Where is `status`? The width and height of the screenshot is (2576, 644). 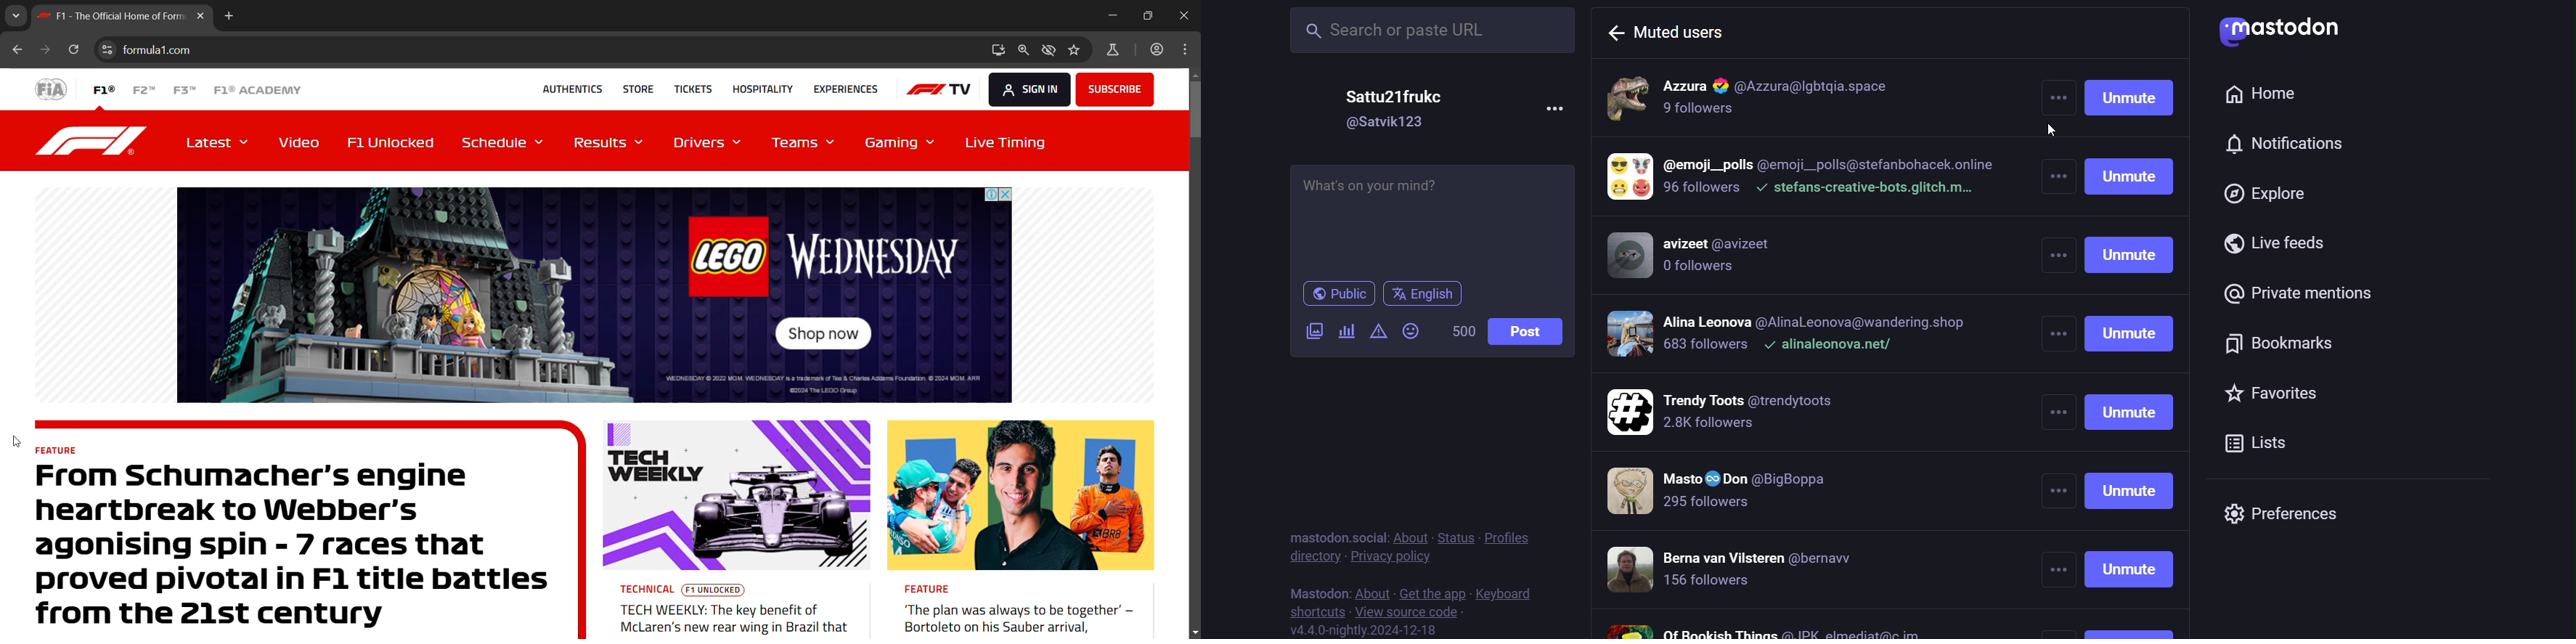
status is located at coordinates (1455, 537).